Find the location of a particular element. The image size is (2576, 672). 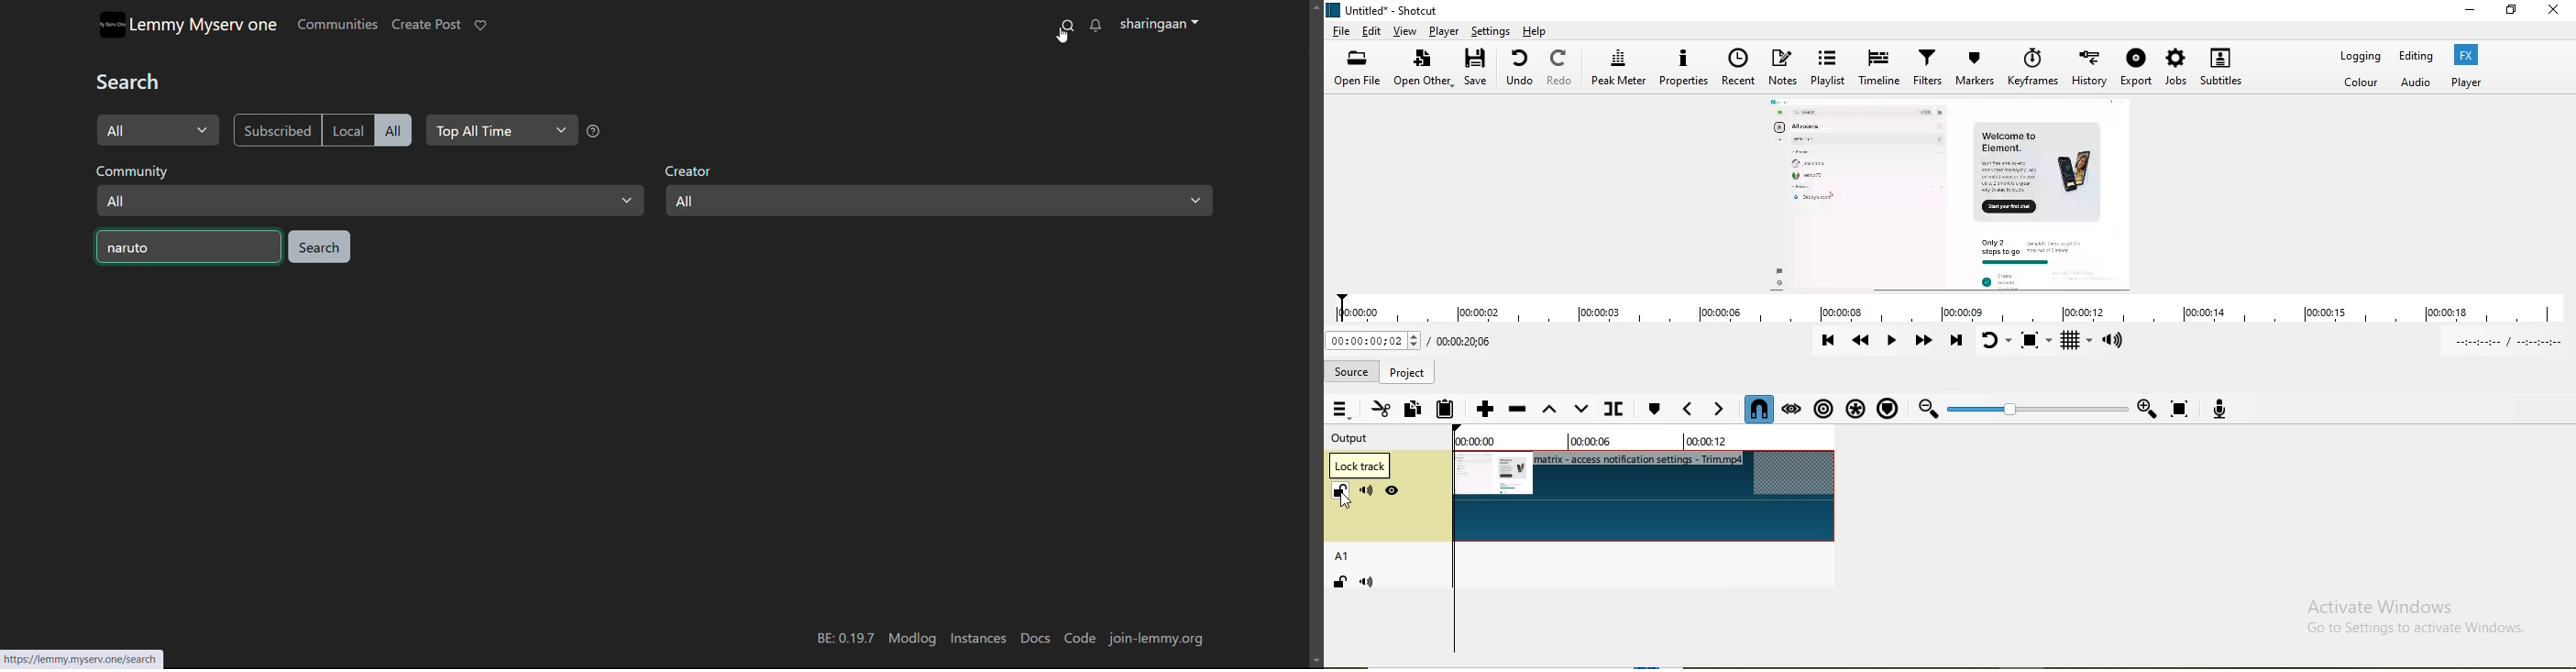

Jobs is located at coordinates (2178, 71).